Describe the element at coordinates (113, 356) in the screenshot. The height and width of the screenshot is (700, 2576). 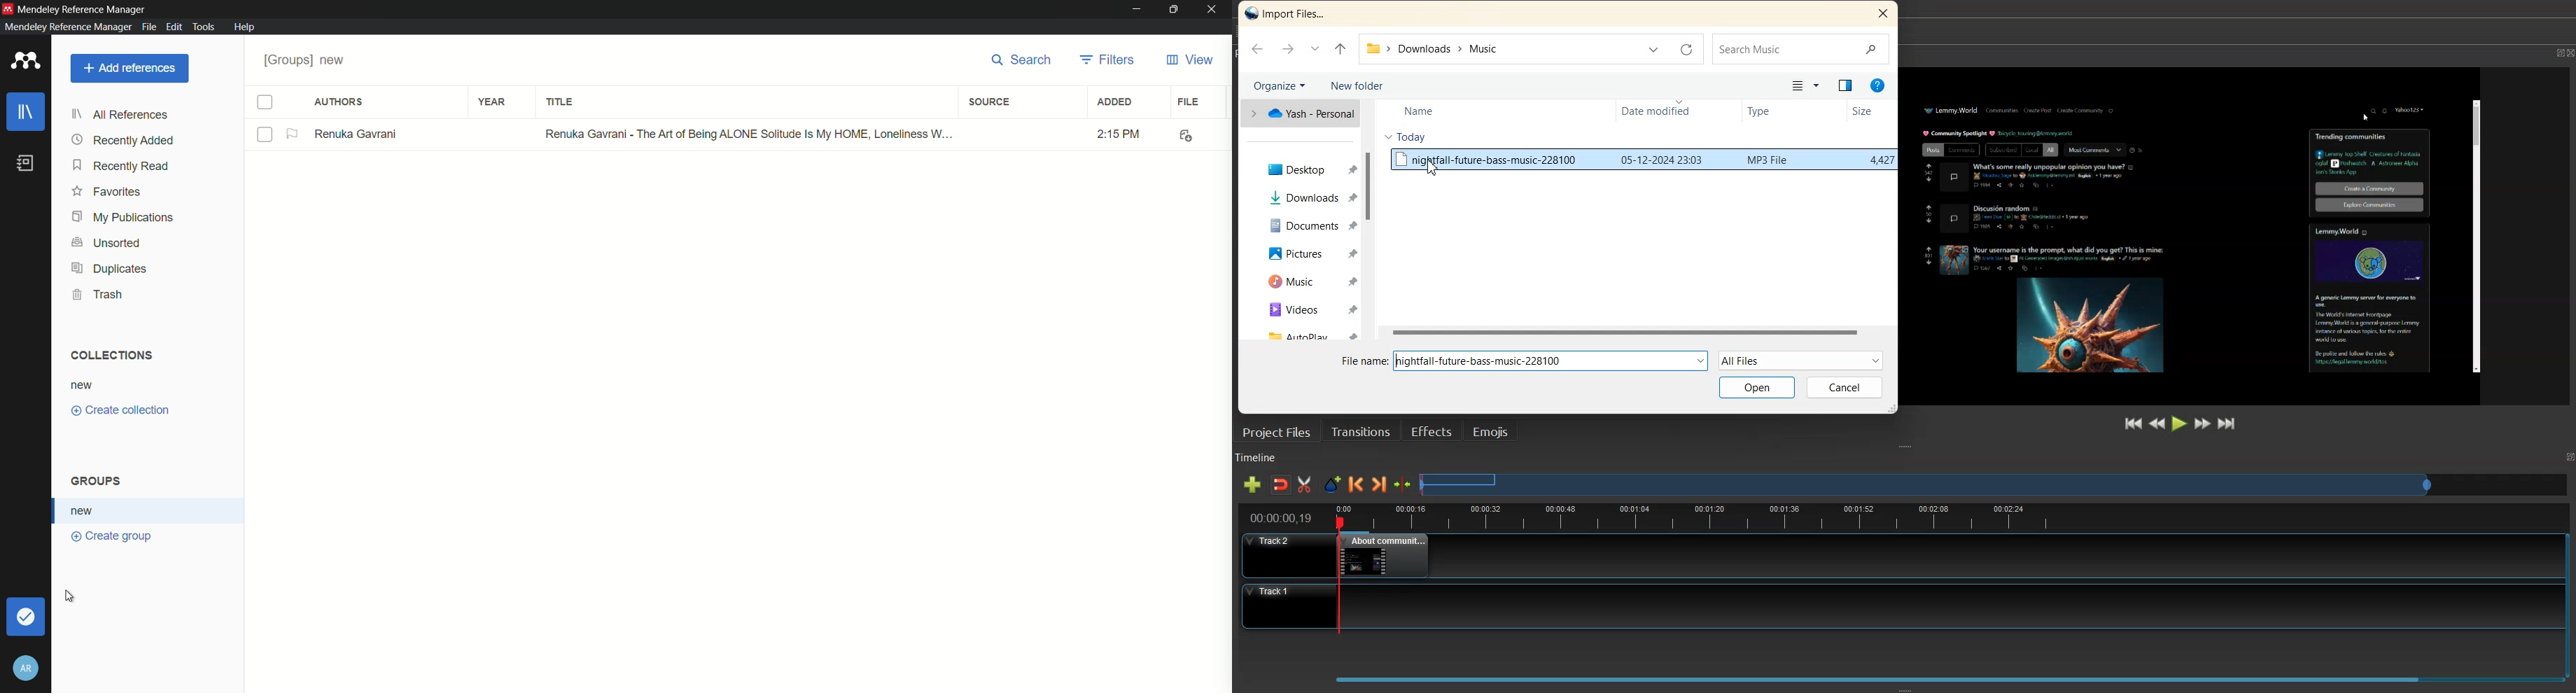
I see `collections` at that location.